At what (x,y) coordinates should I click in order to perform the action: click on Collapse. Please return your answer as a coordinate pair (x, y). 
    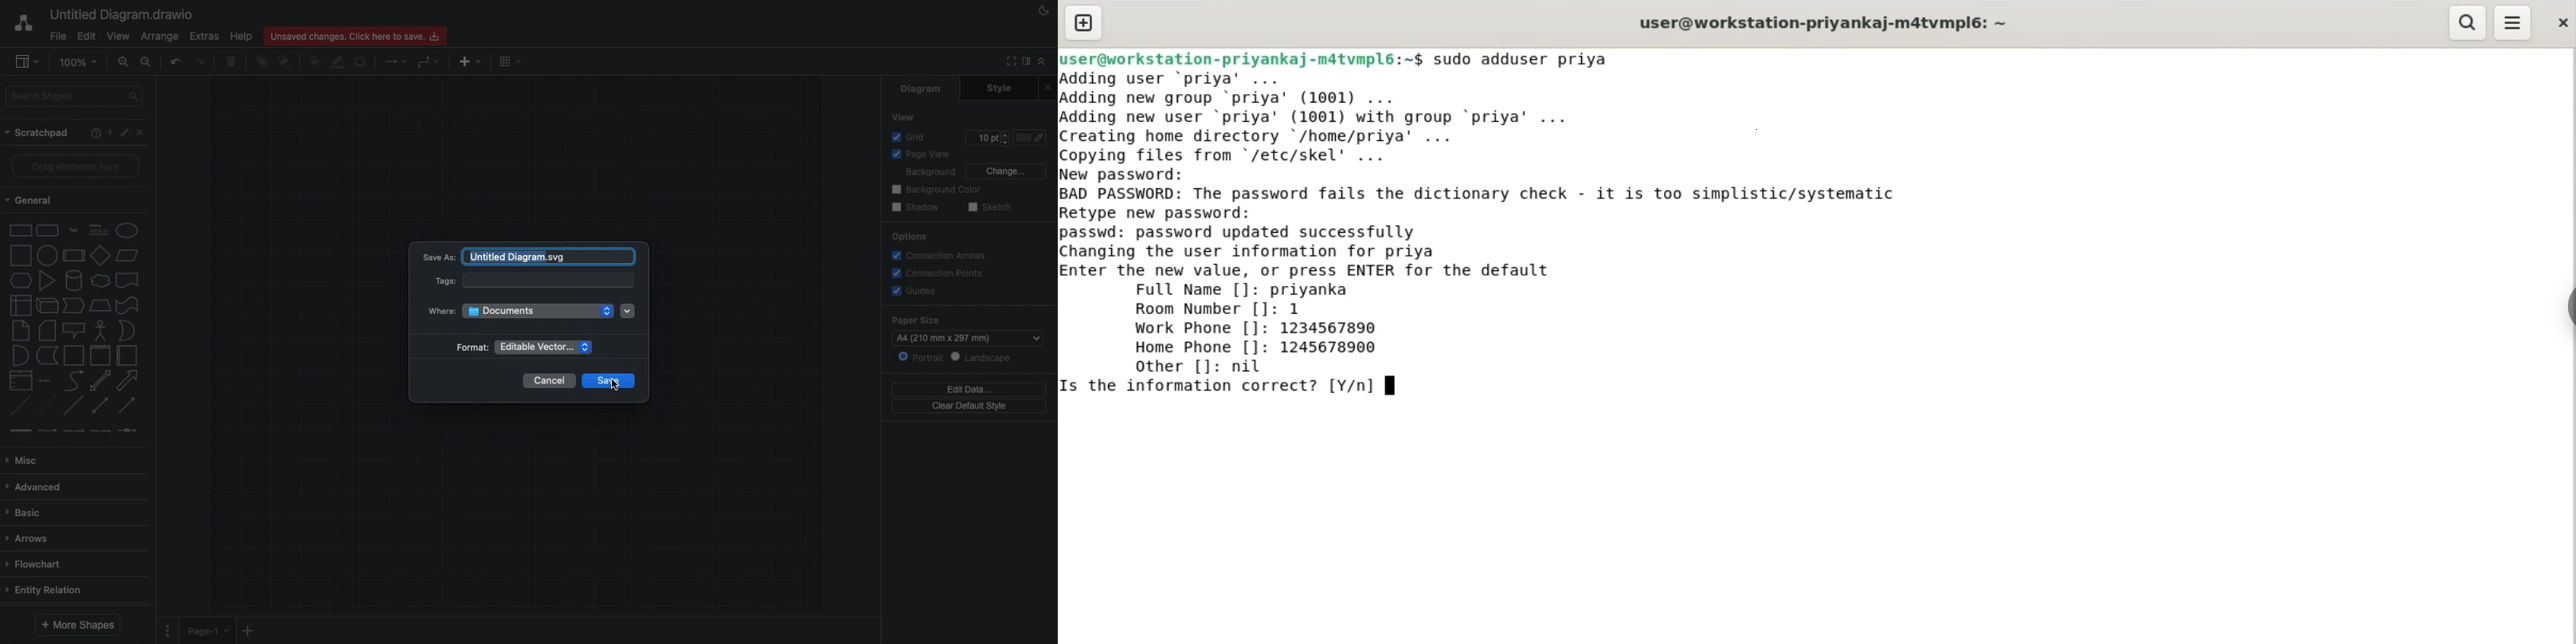
    Looking at the image, I should click on (1042, 62).